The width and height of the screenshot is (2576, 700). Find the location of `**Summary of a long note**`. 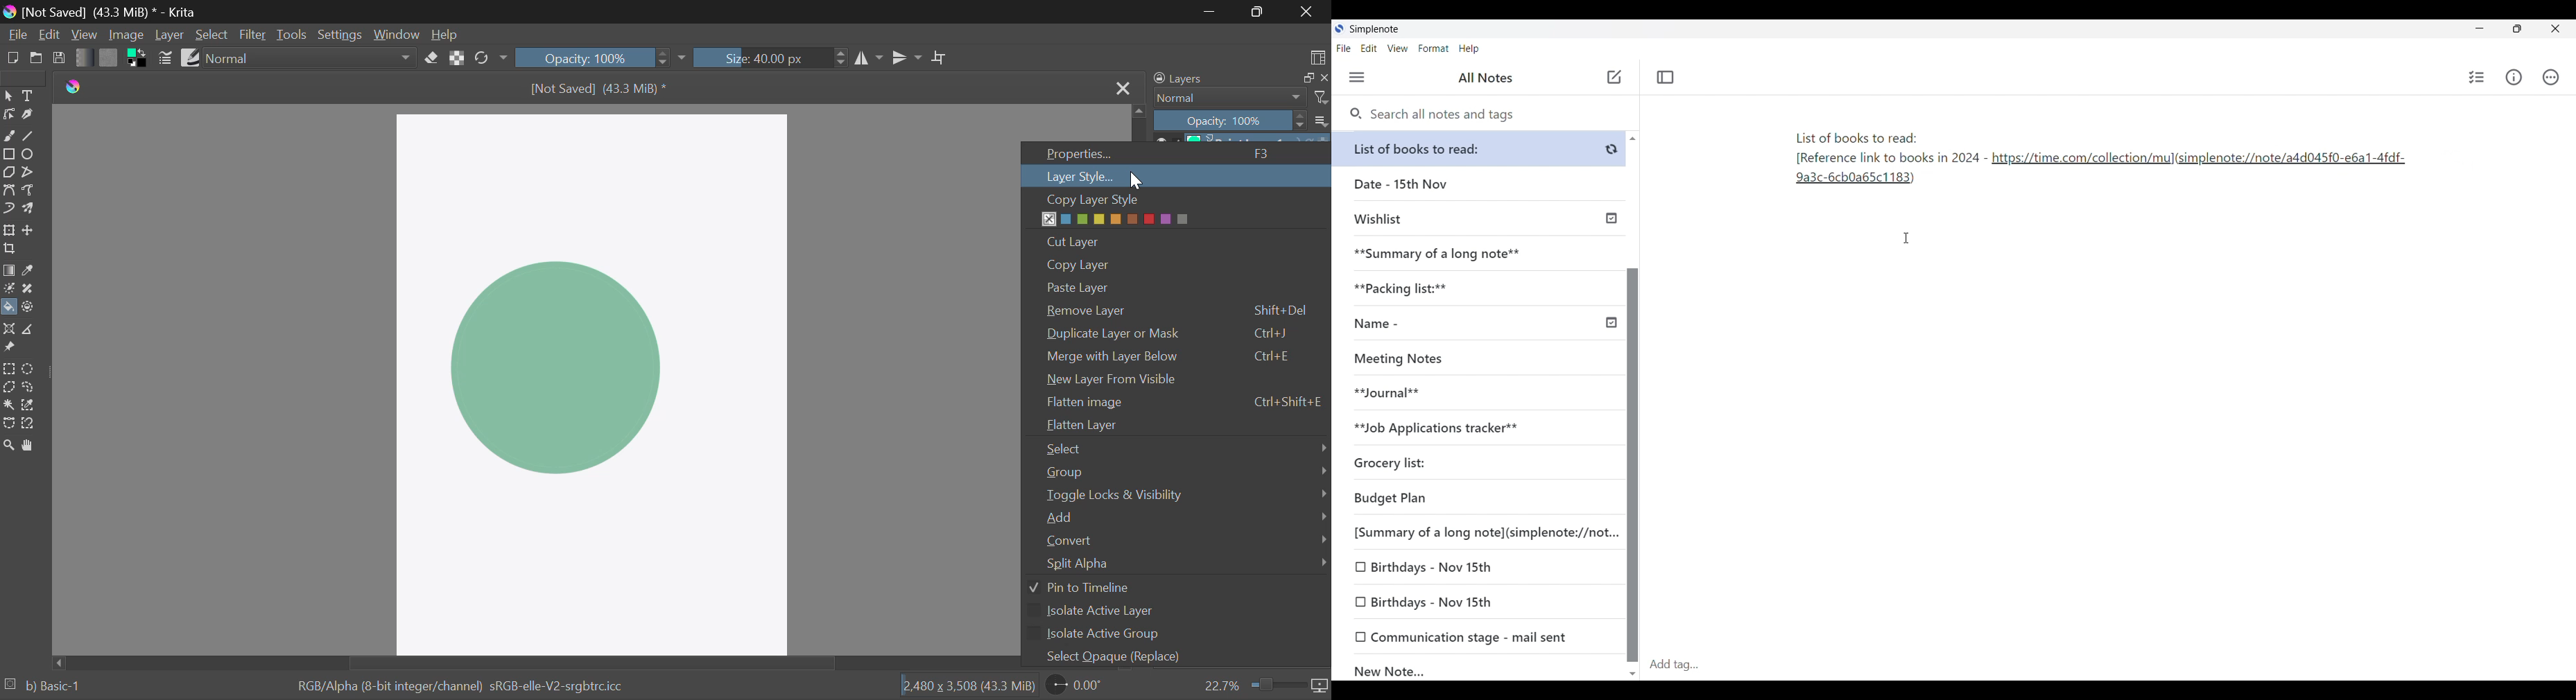

**Summary of a long note** is located at coordinates (1479, 253).